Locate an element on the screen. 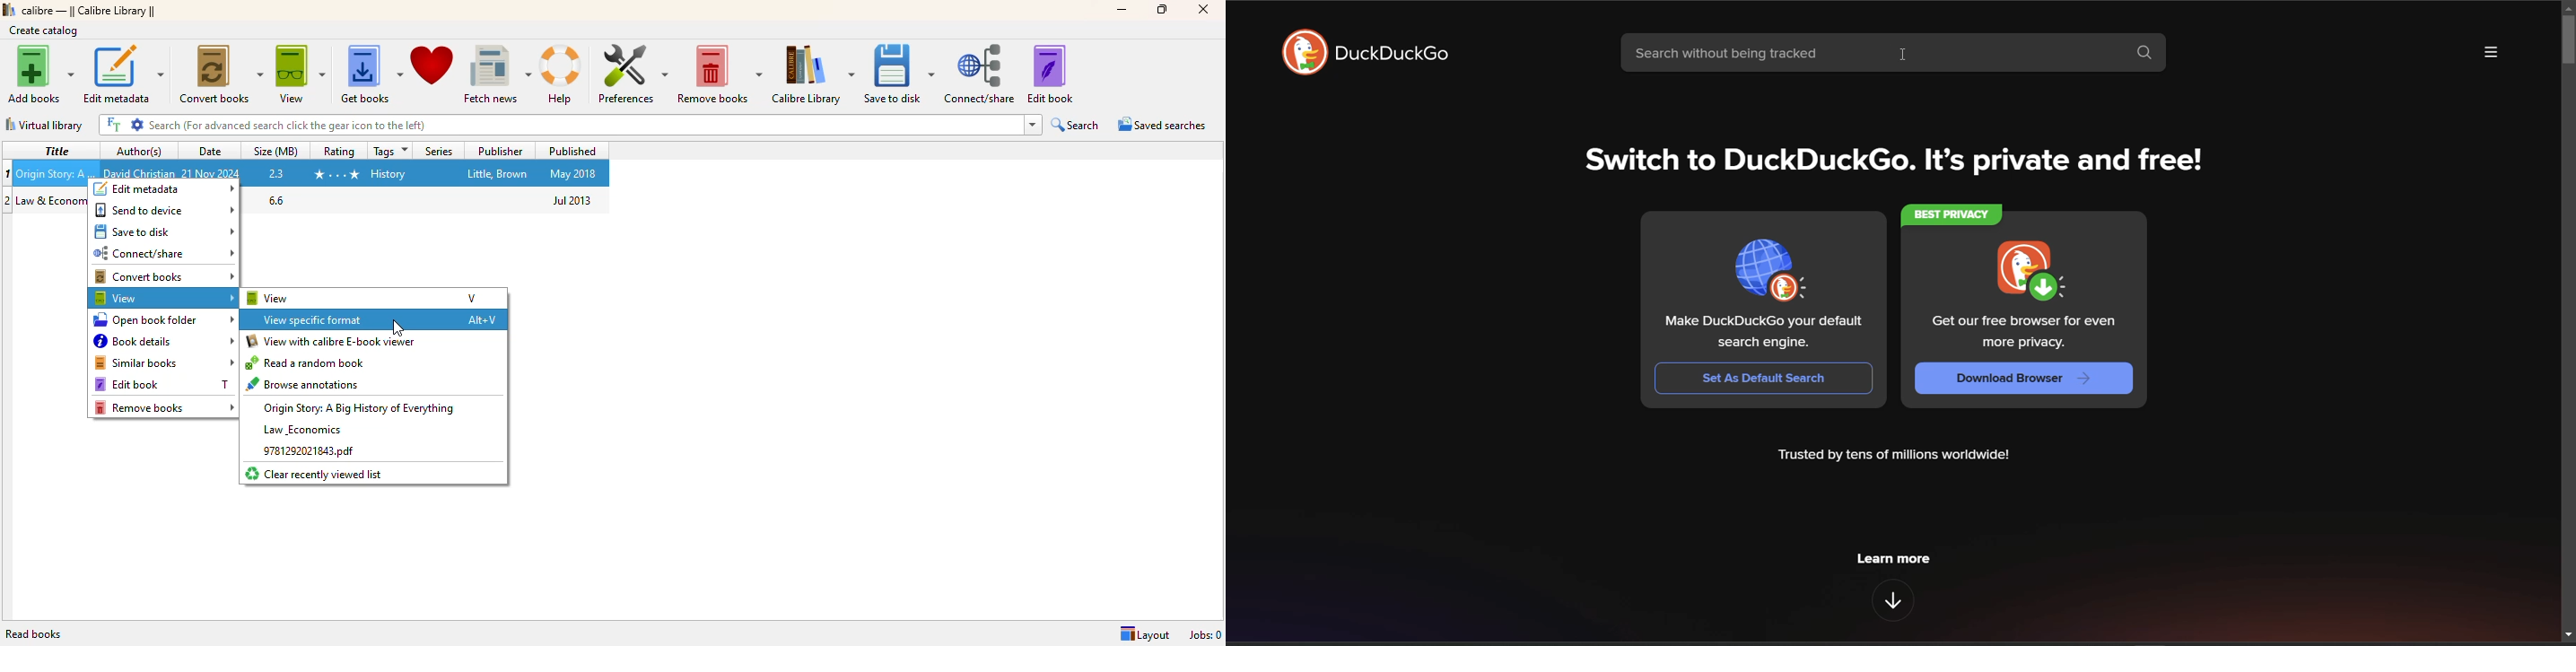  minimize is located at coordinates (1121, 10).